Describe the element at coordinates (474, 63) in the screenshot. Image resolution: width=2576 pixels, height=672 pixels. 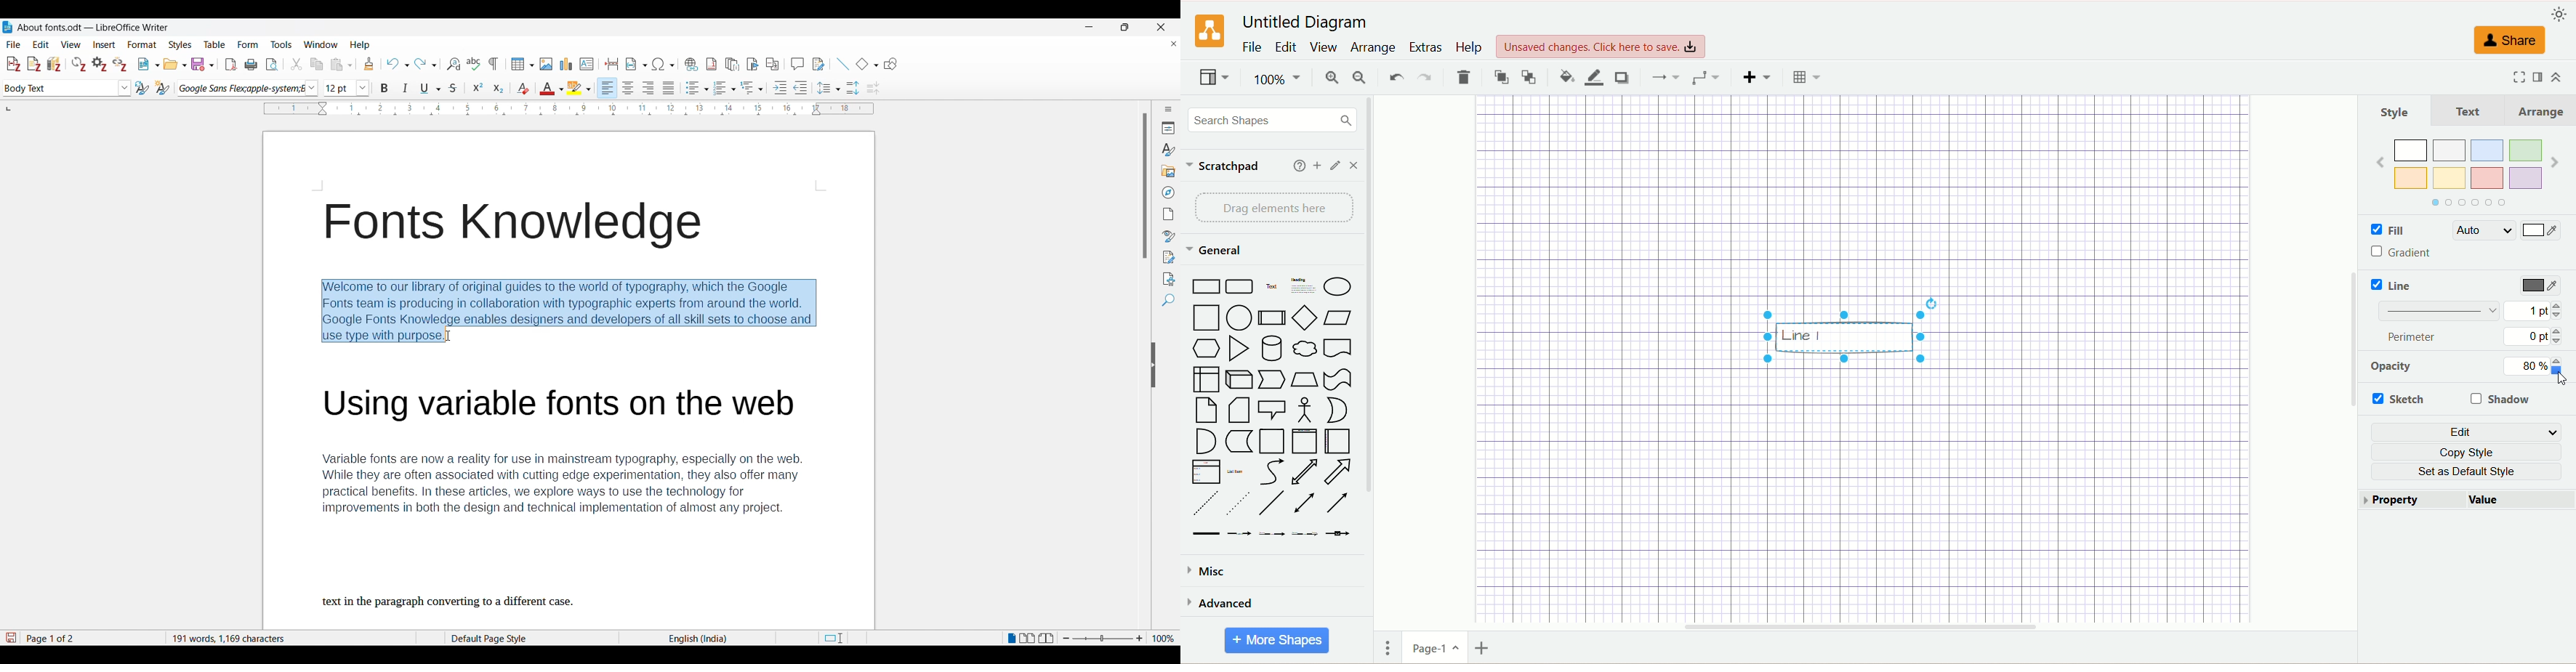
I see `Spell check` at that location.